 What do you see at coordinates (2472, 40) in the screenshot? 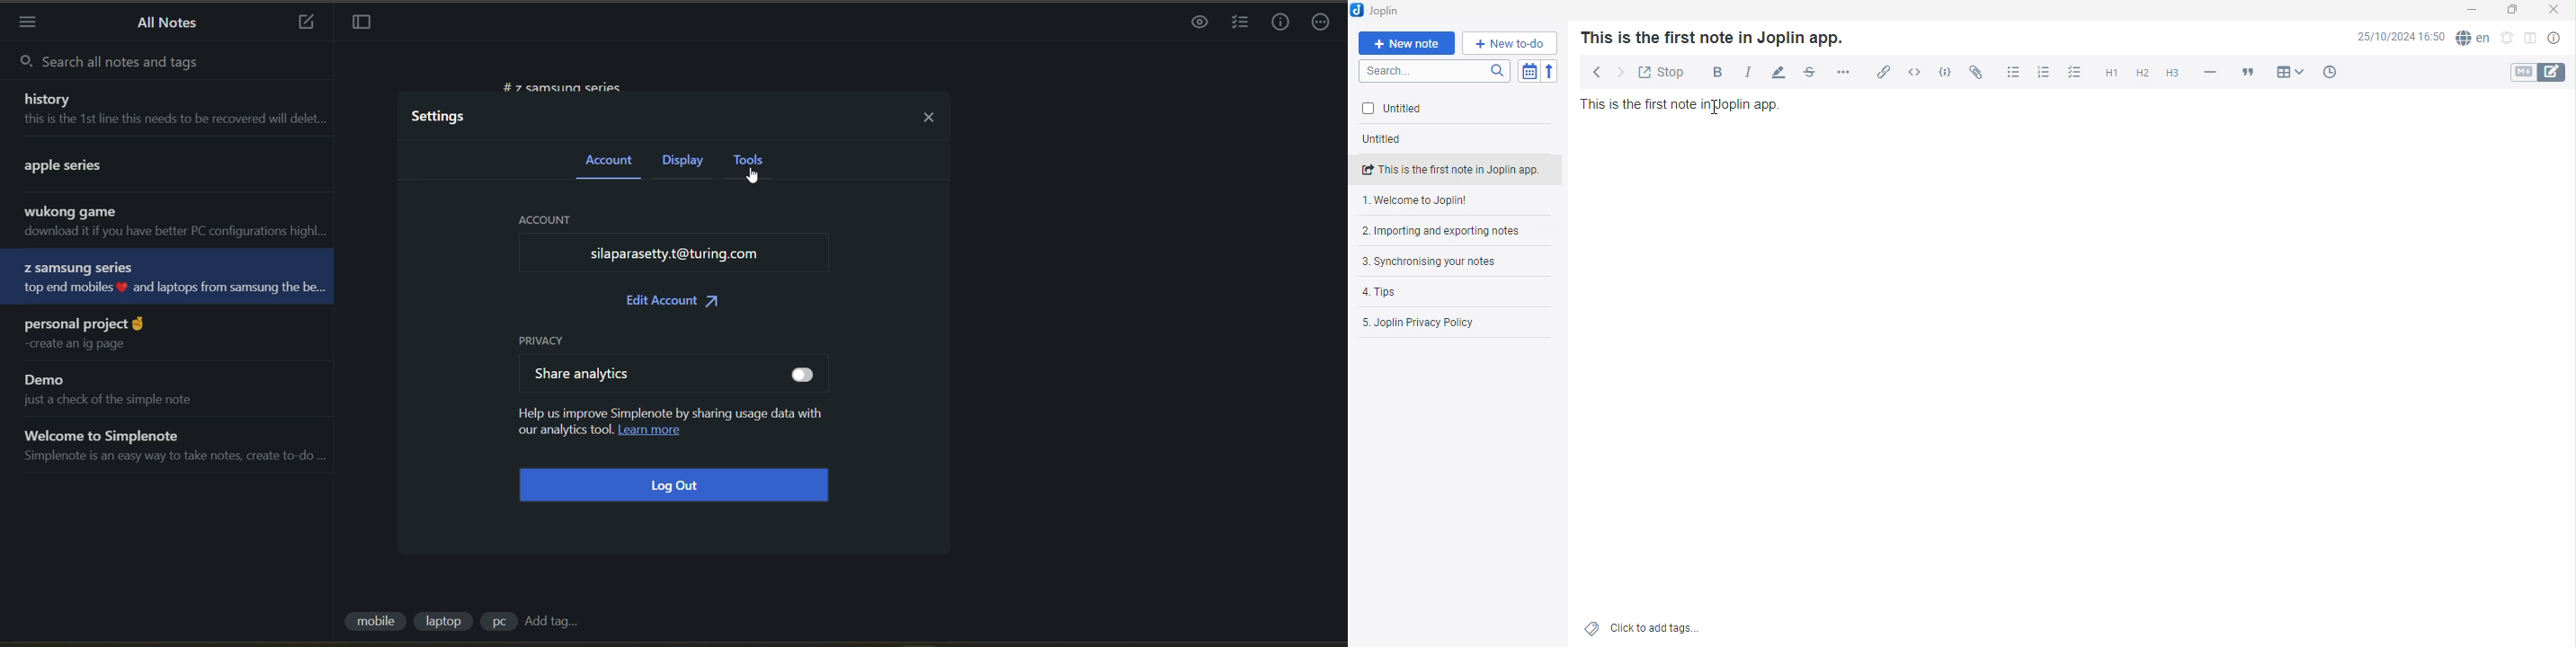
I see `Spell checker` at bounding box center [2472, 40].